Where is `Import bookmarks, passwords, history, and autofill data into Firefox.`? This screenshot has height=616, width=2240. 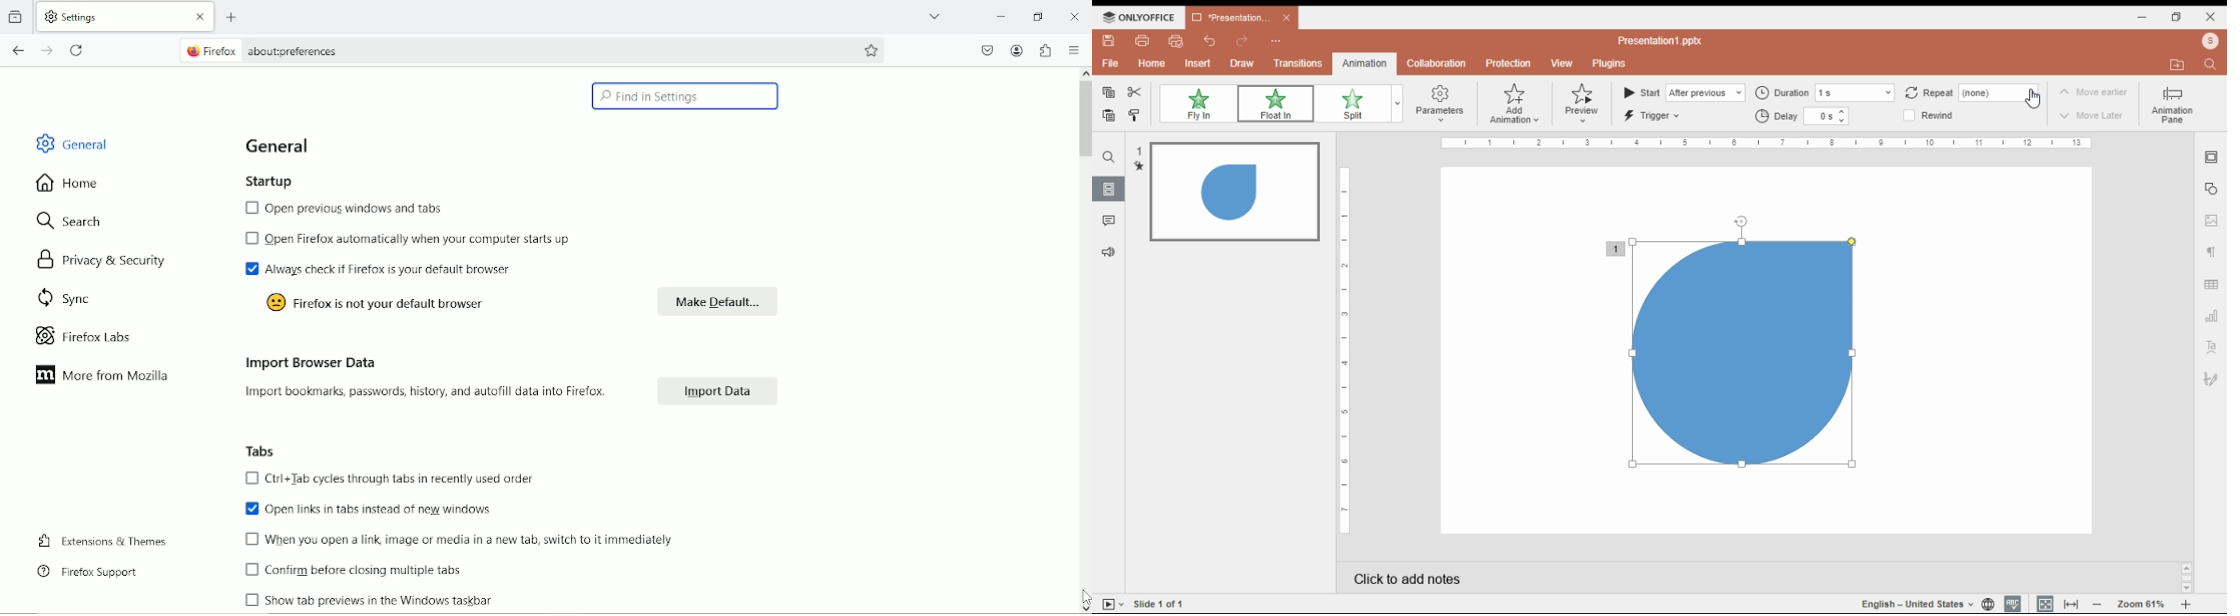
Import bookmarks, passwords, history, and autofill data into Firefox. is located at coordinates (426, 393).